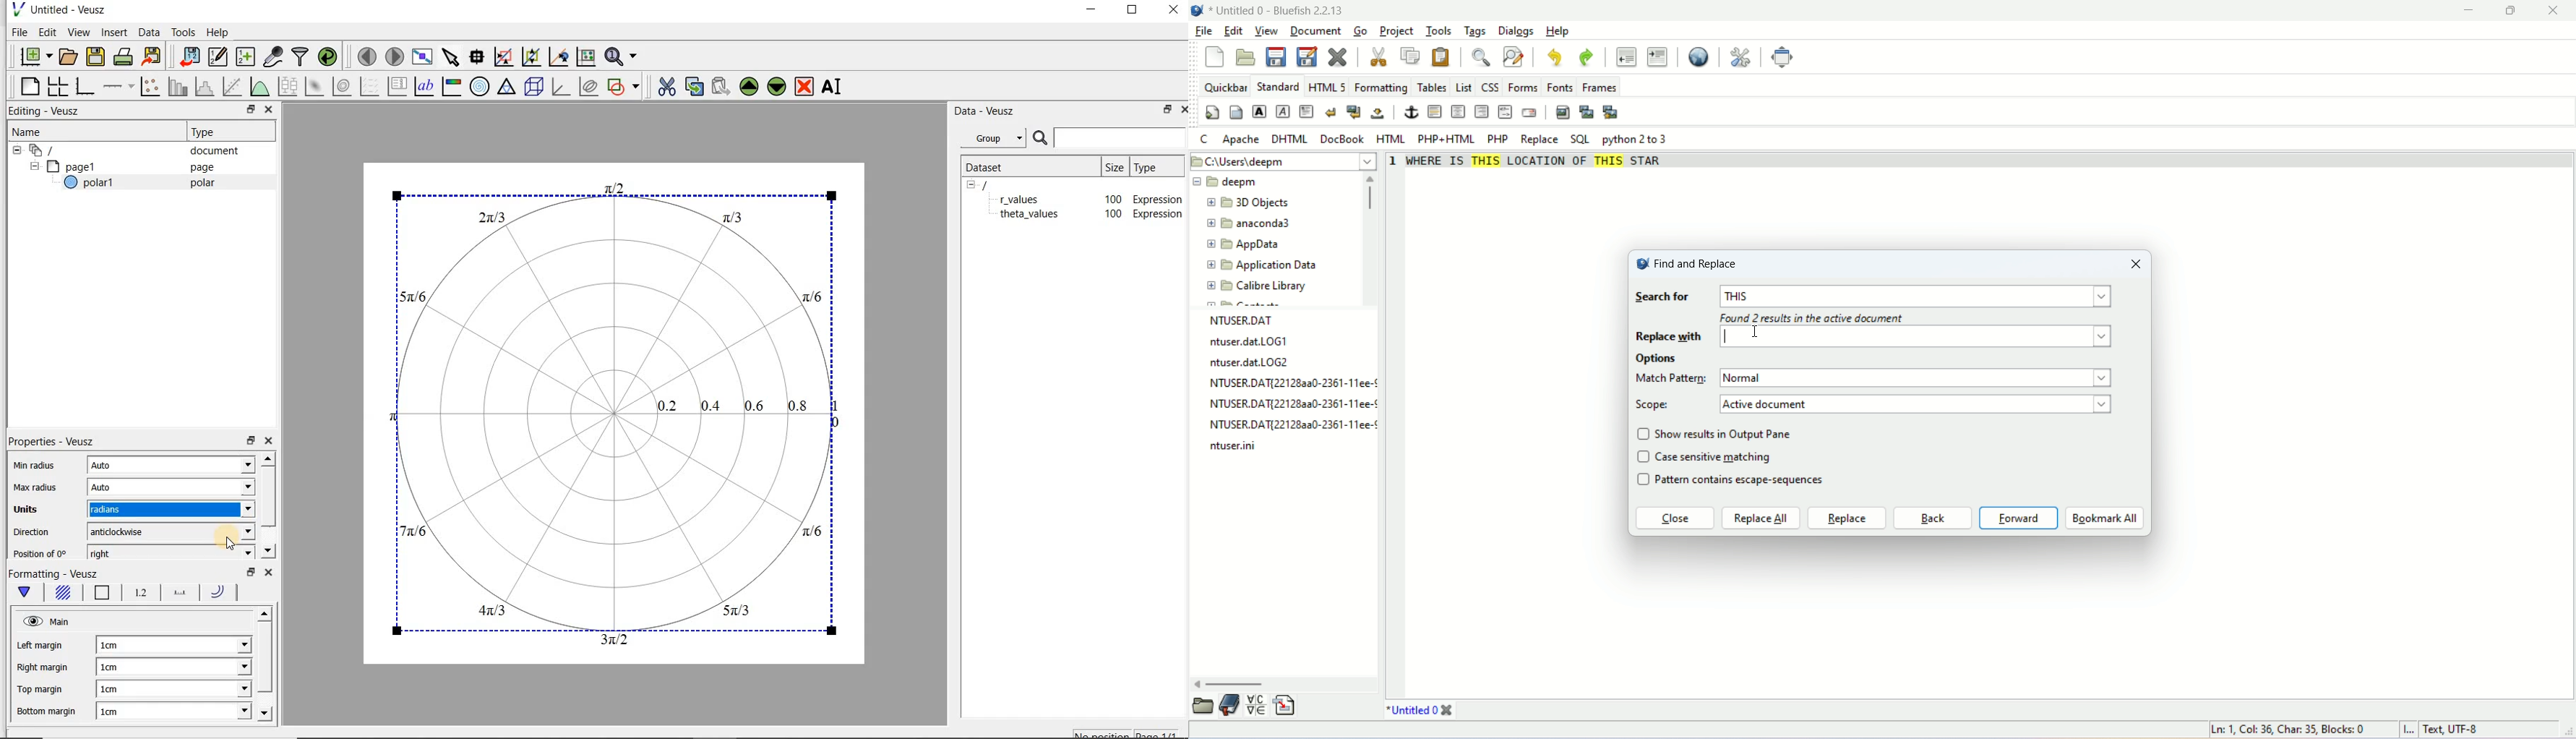 Image resolution: width=2576 pixels, height=756 pixels. Describe the element at coordinates (1353, 111) in the screenshot. I see `break and clear` at that location.